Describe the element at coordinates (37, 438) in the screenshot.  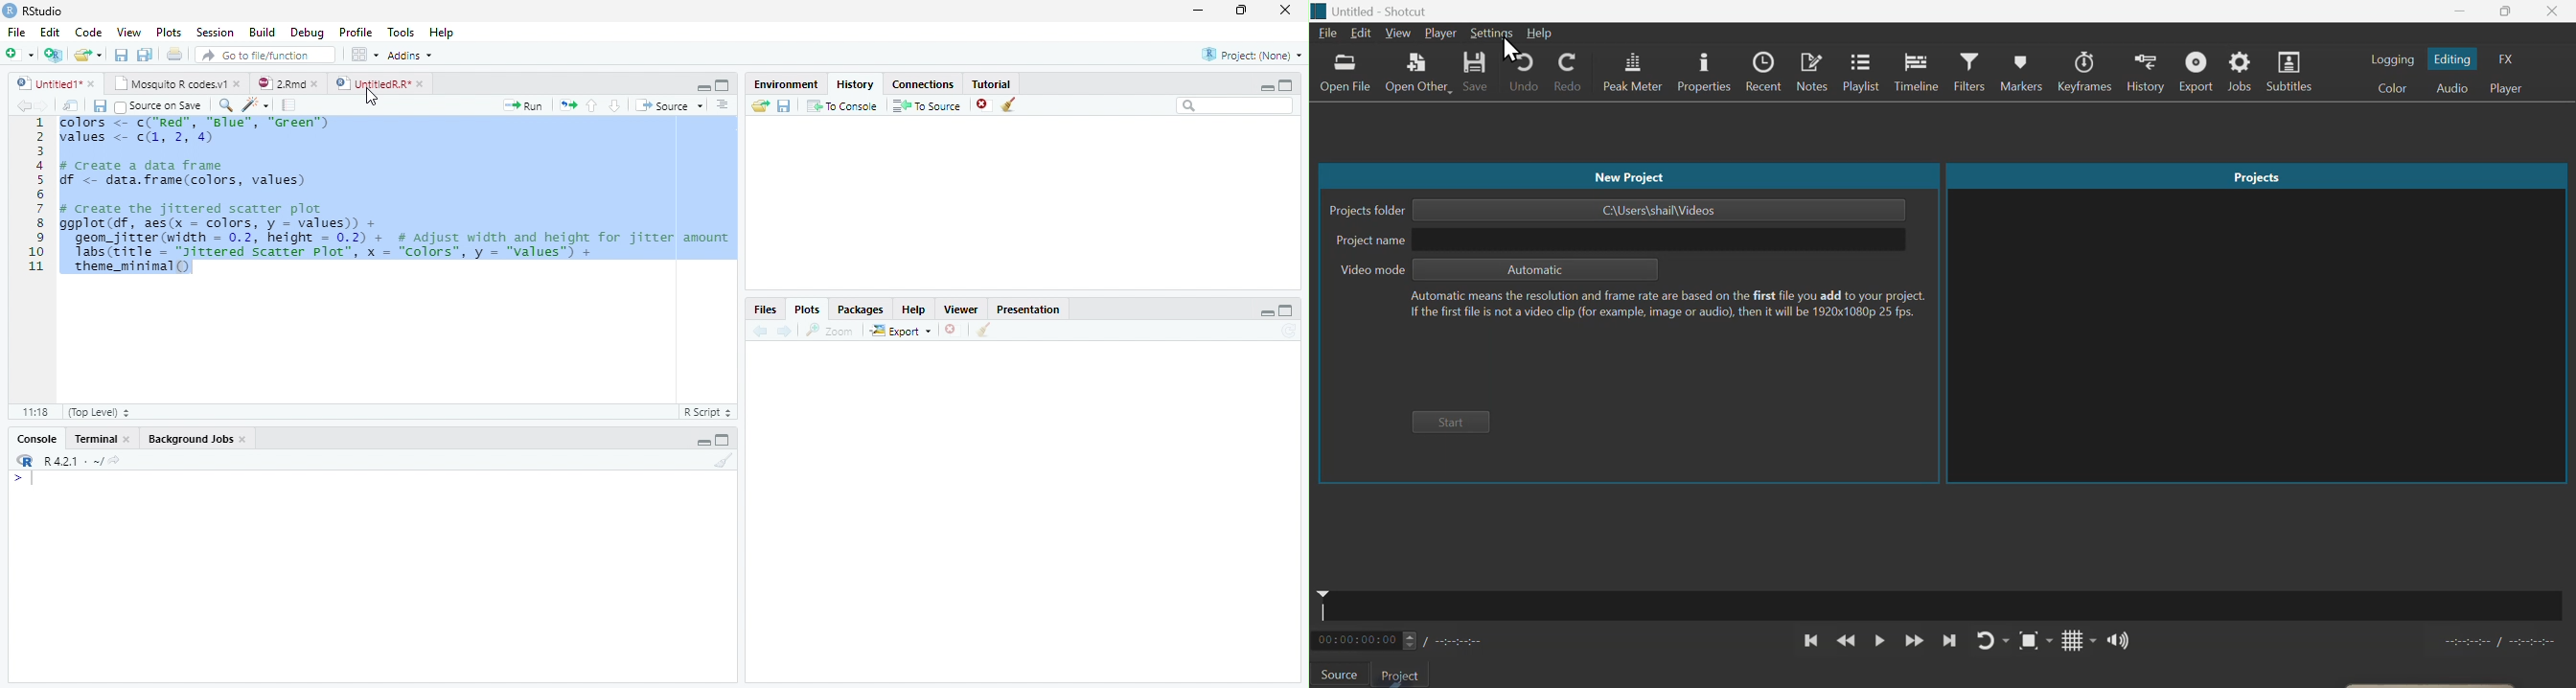
I see `Console` at that location.